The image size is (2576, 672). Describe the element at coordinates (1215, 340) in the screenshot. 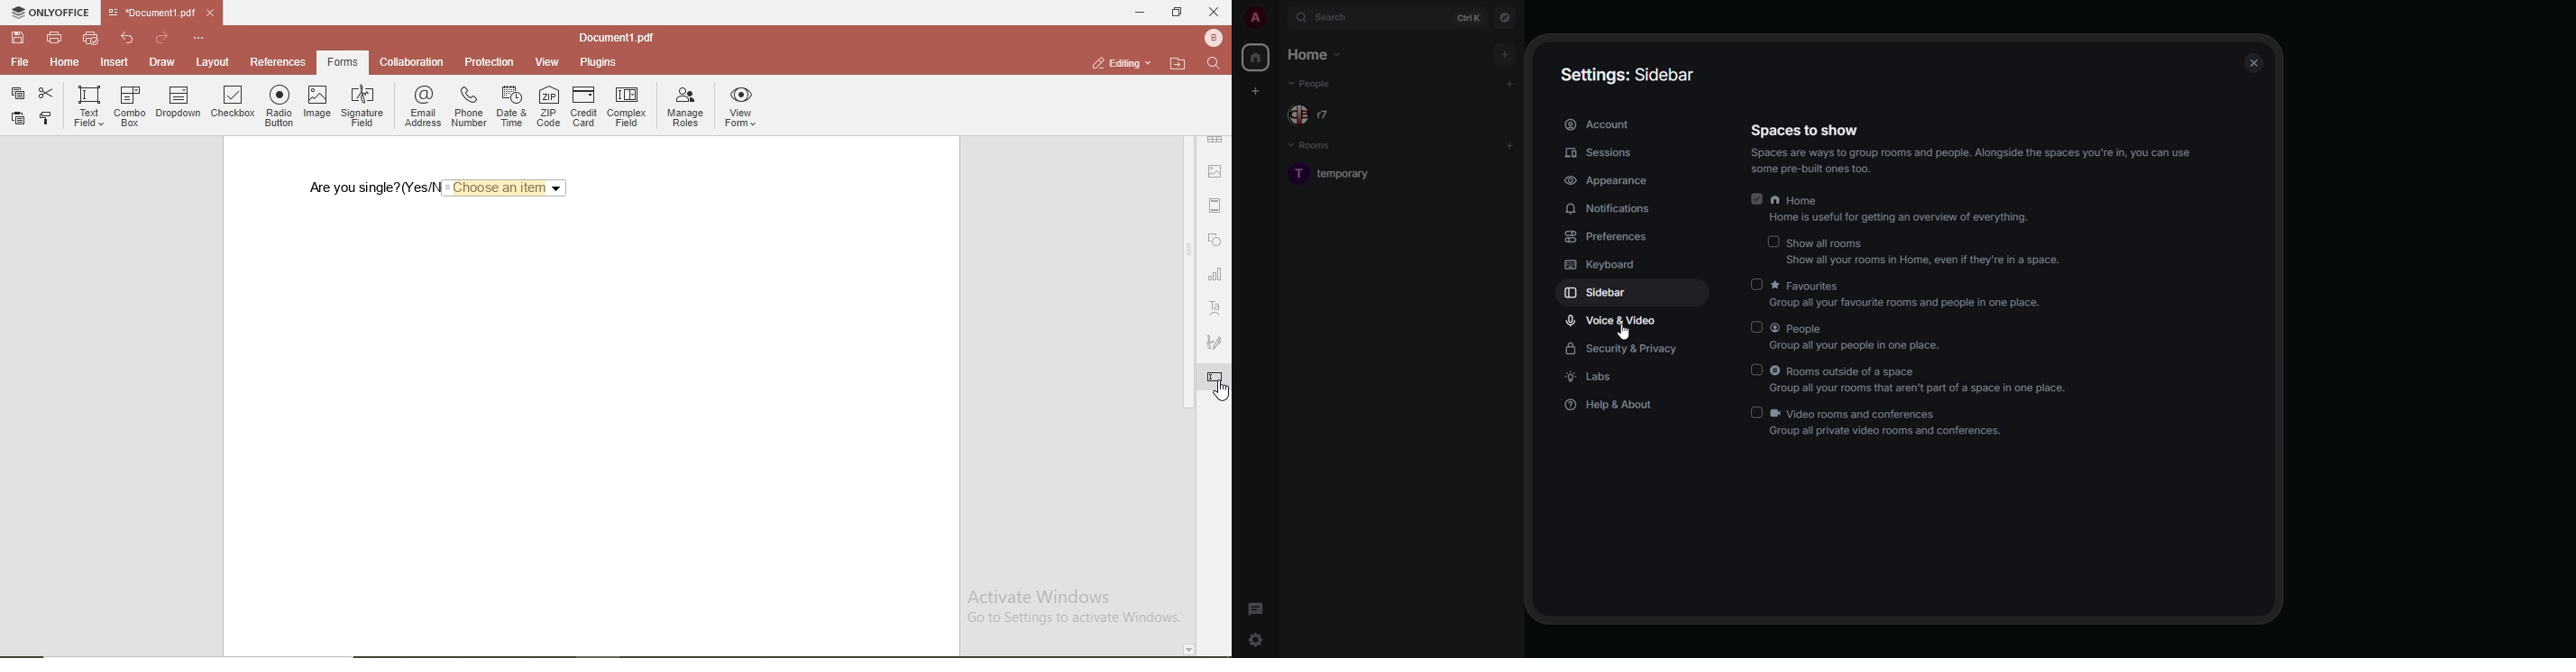

I see `signature` at that location.